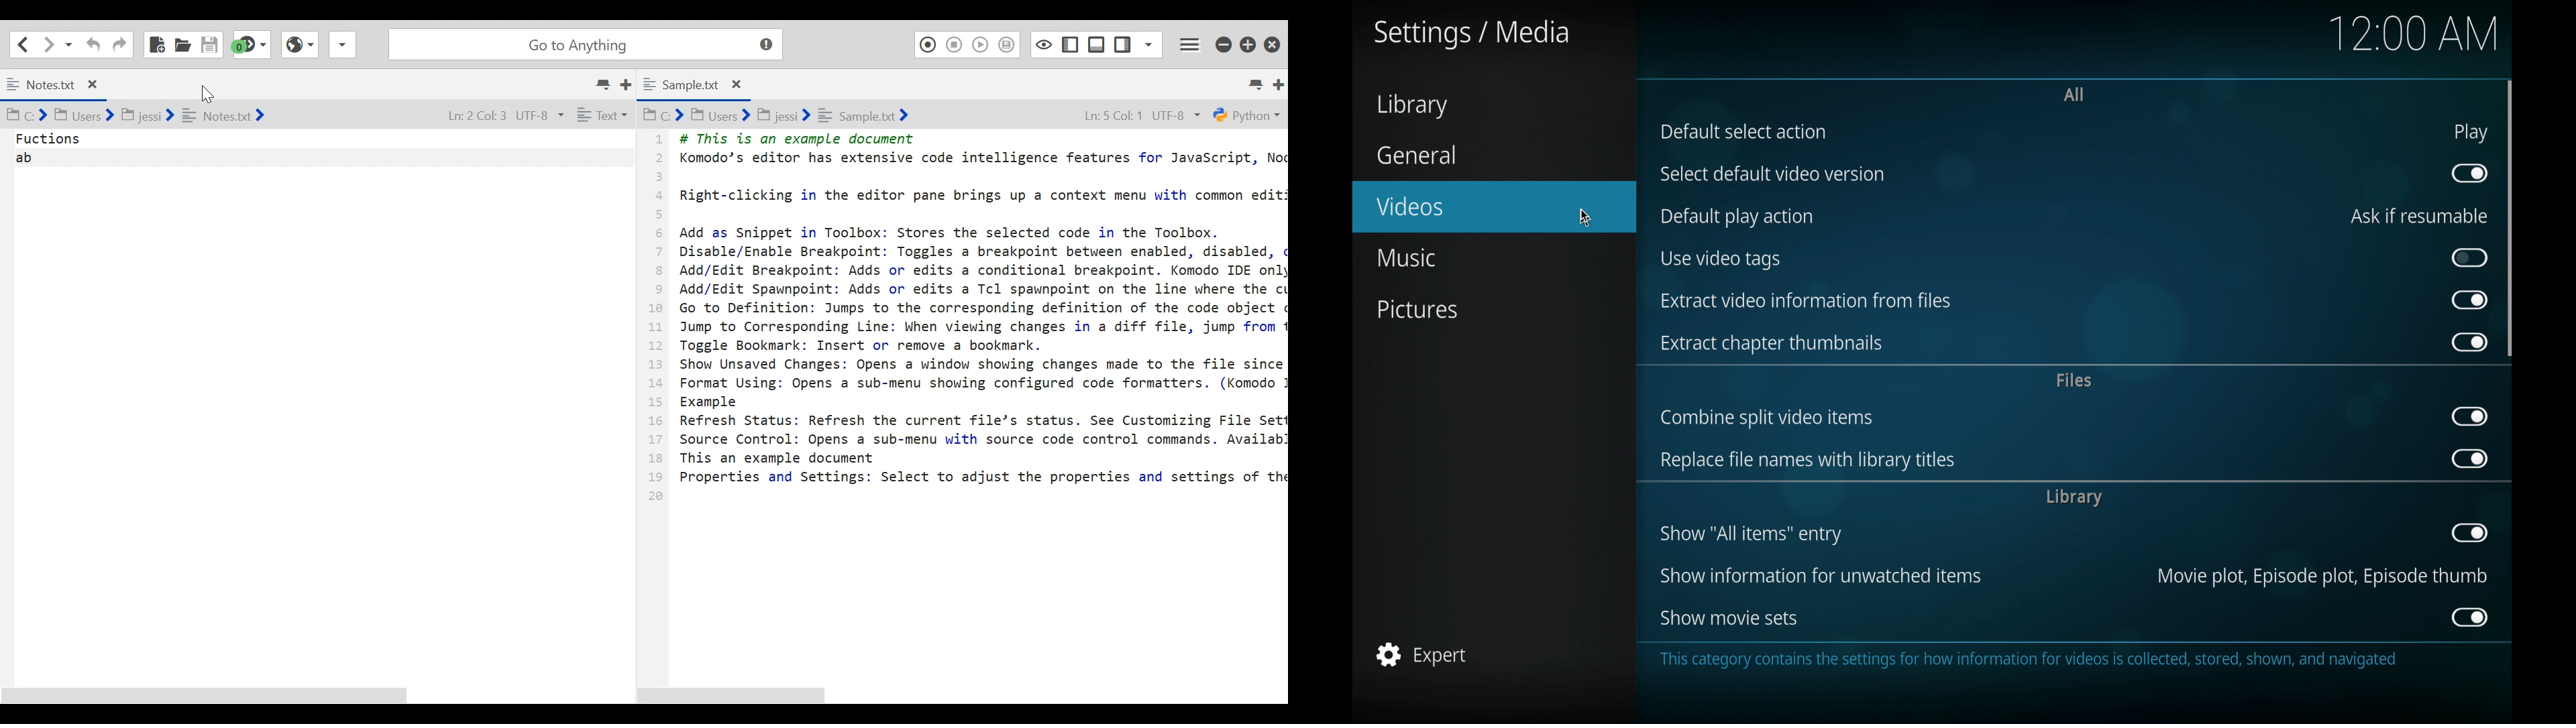 Image resolution: width=2576 pixels, height=728 pixels. What do you see at coordinates (979, 316) in the screenshot?
I see `# This is an example document

Komodo’s editor has extensive code intelligence features for JavaScript, \
Right-clicking in the editor pane brings up a context menu with common edi
Add as Snippet in Toolbox: Stores the selected code in the Toolbox.
Disable/Enable Breakpoint: Toggles a breakpoint between enabled, disabled,
Add/Edit Breakpoint: Adds or edits a conditional breakpoint. Komodo IDE or
Add/Edit Spawnpoint: Adds or edits a Tcl spawnpoint on the line where the
Go to Definition: Jumps to the corresponding definition of the code object
Jump to Corresponding Line: When viewing changes in a diff file, jump from
Toggle Bookmark: Insert or remove a bookmark.

Show Unsaved Changes: Opens a window showing changes made to the file sinc
Format Using: Opens a sub-menu showing configured code formatters. (Komodc
Example

Refresh Status: Refresh the current file’s status. See Customizing File Se
Source Control: Opens a sub-menu with source code control commands. Availa
This an example document

Properties and Settings: Select to adjust the properties and settings of t` at bounding box center [979, 316].